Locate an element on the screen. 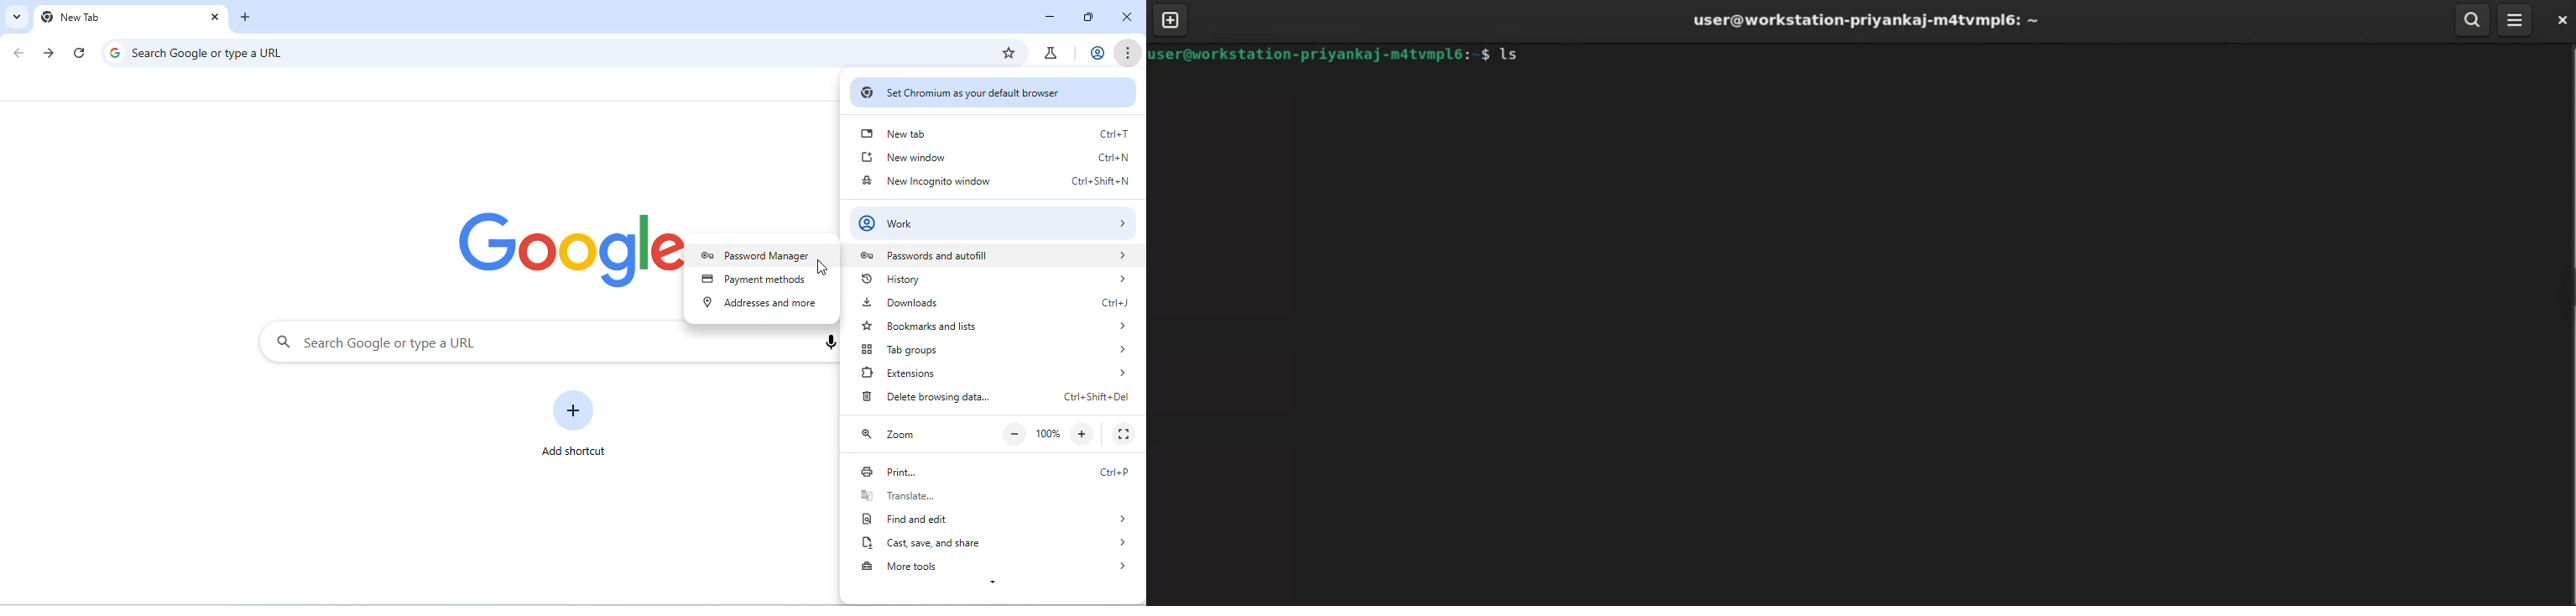 This screenshot has height=616, width=2576. downloads Ctrl+J is located at coordinates (993, 304).